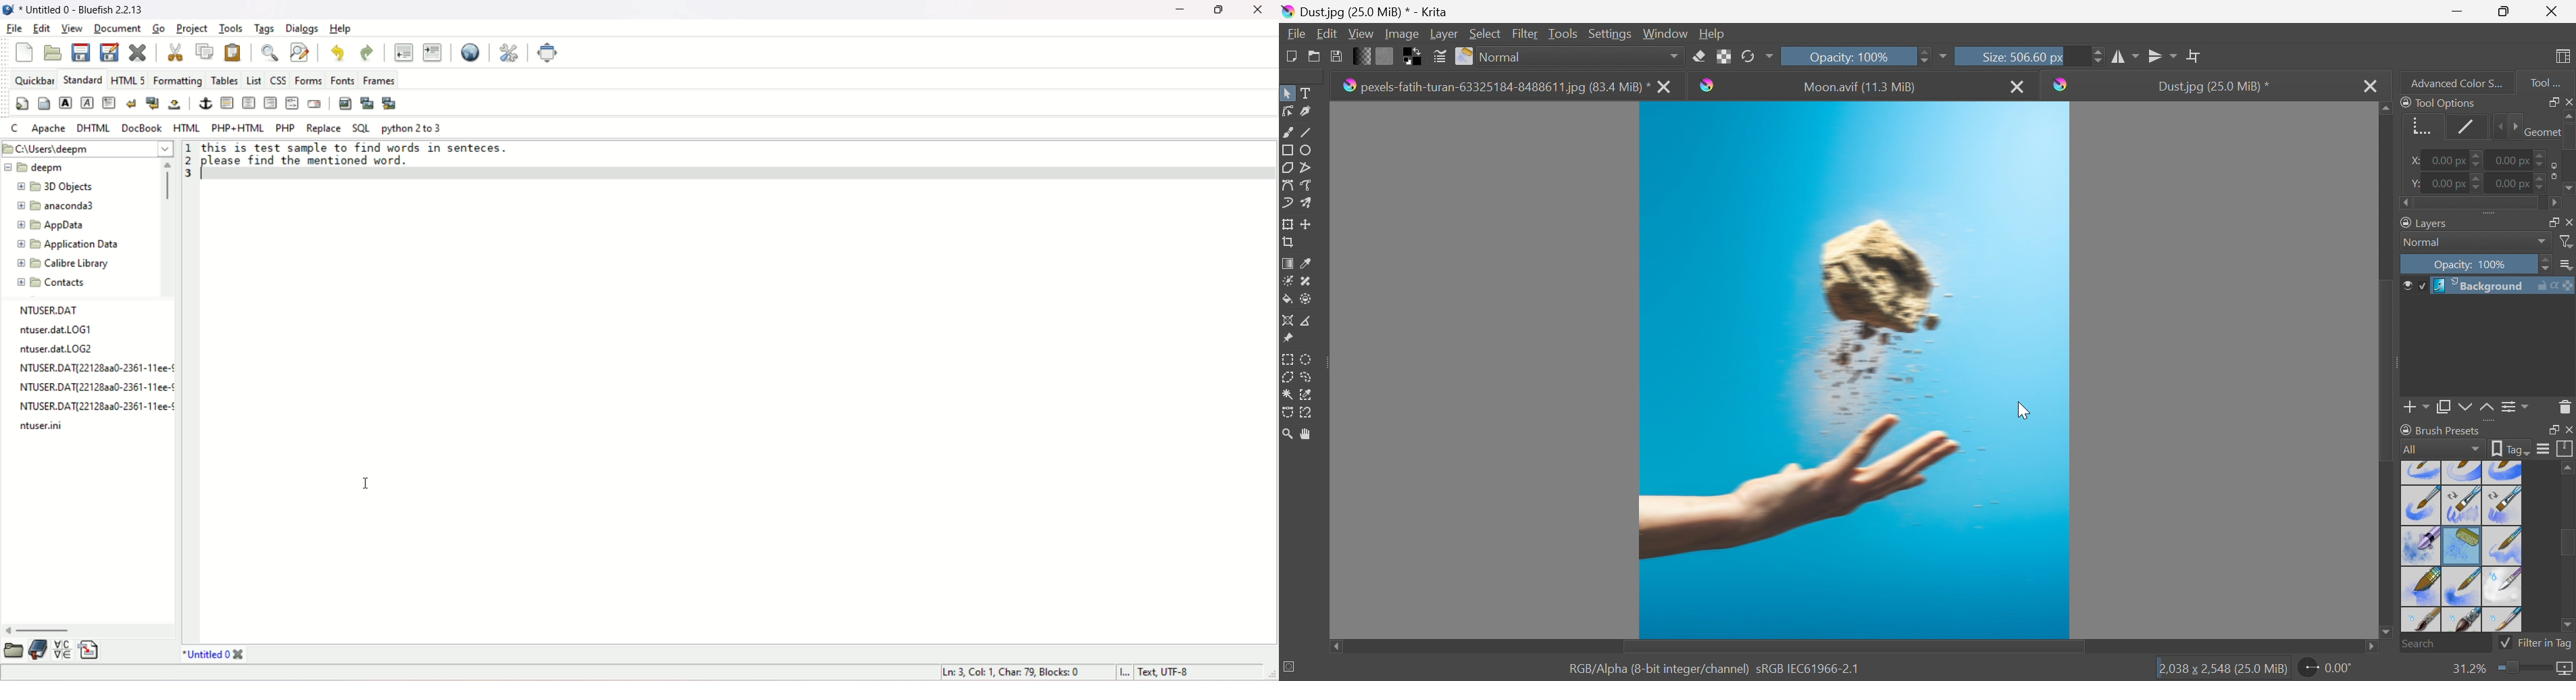 Image resolution: width=2576 pixels, height=700 pixels. What do you see at coordinates (2418, 124) in the screenshot?
I see `Geometry` at bounding box center [2418, 124].